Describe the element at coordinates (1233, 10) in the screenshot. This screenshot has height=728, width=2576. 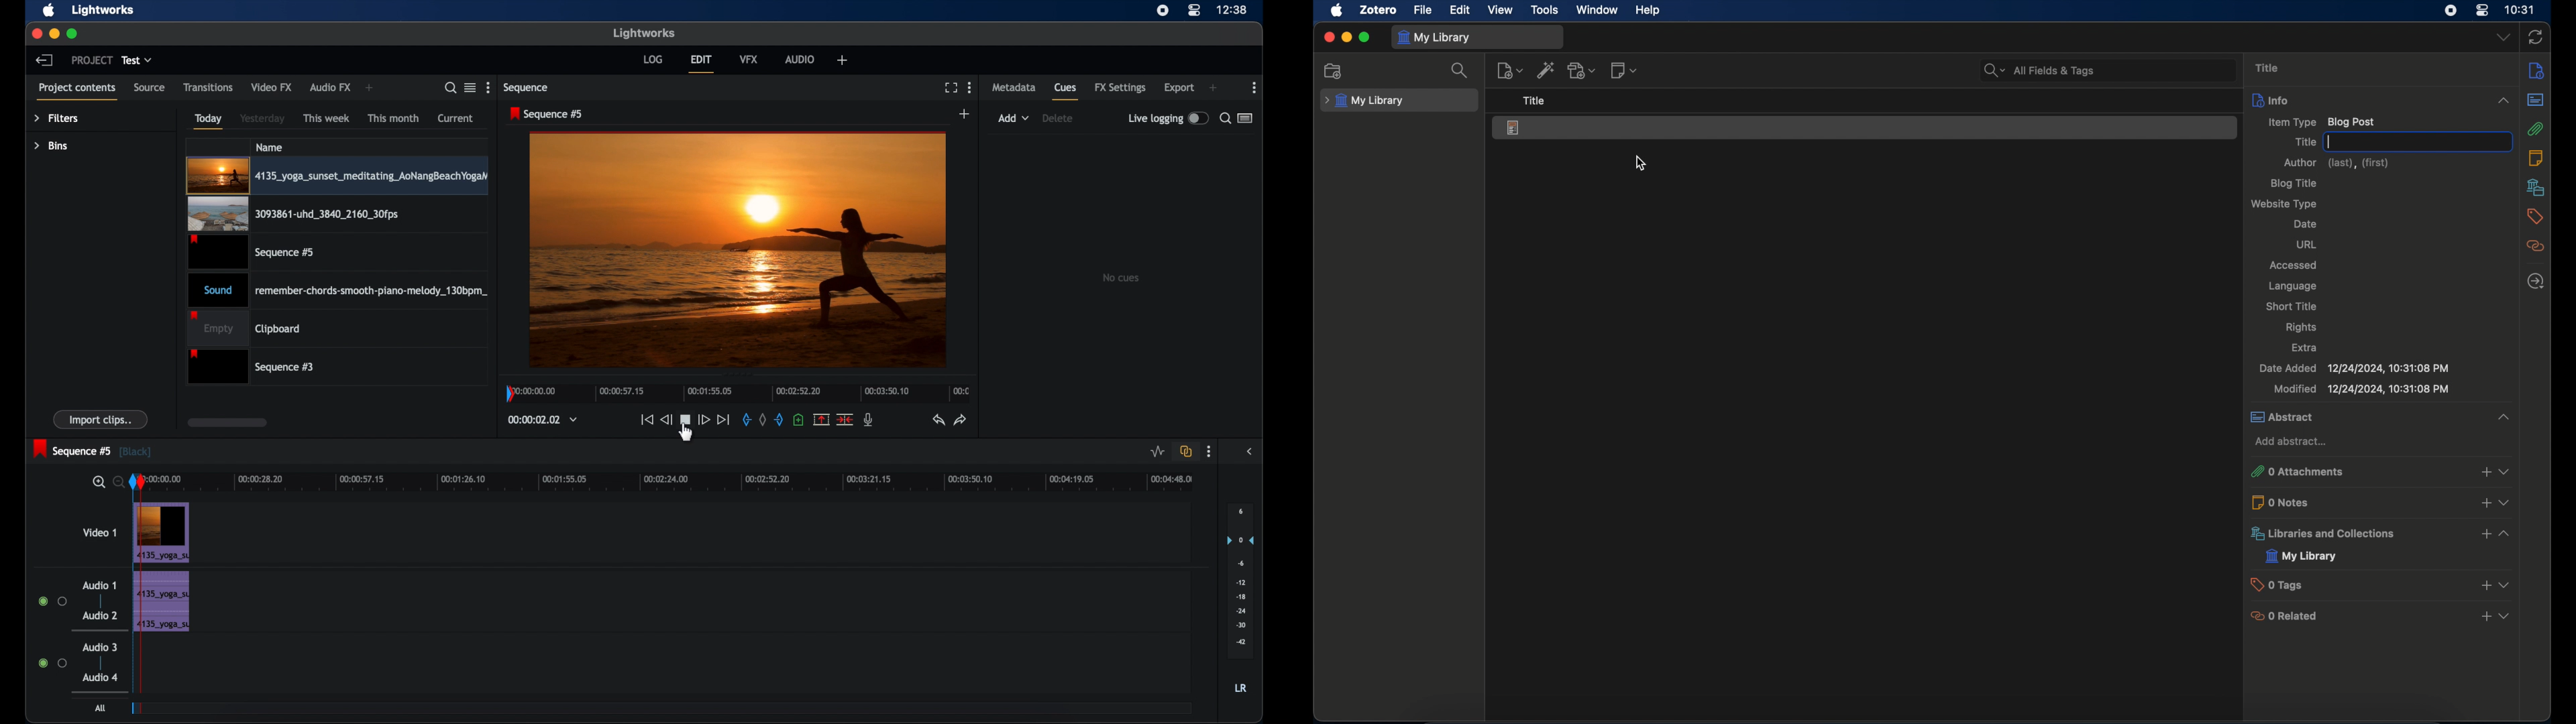
I see `time` at that location.